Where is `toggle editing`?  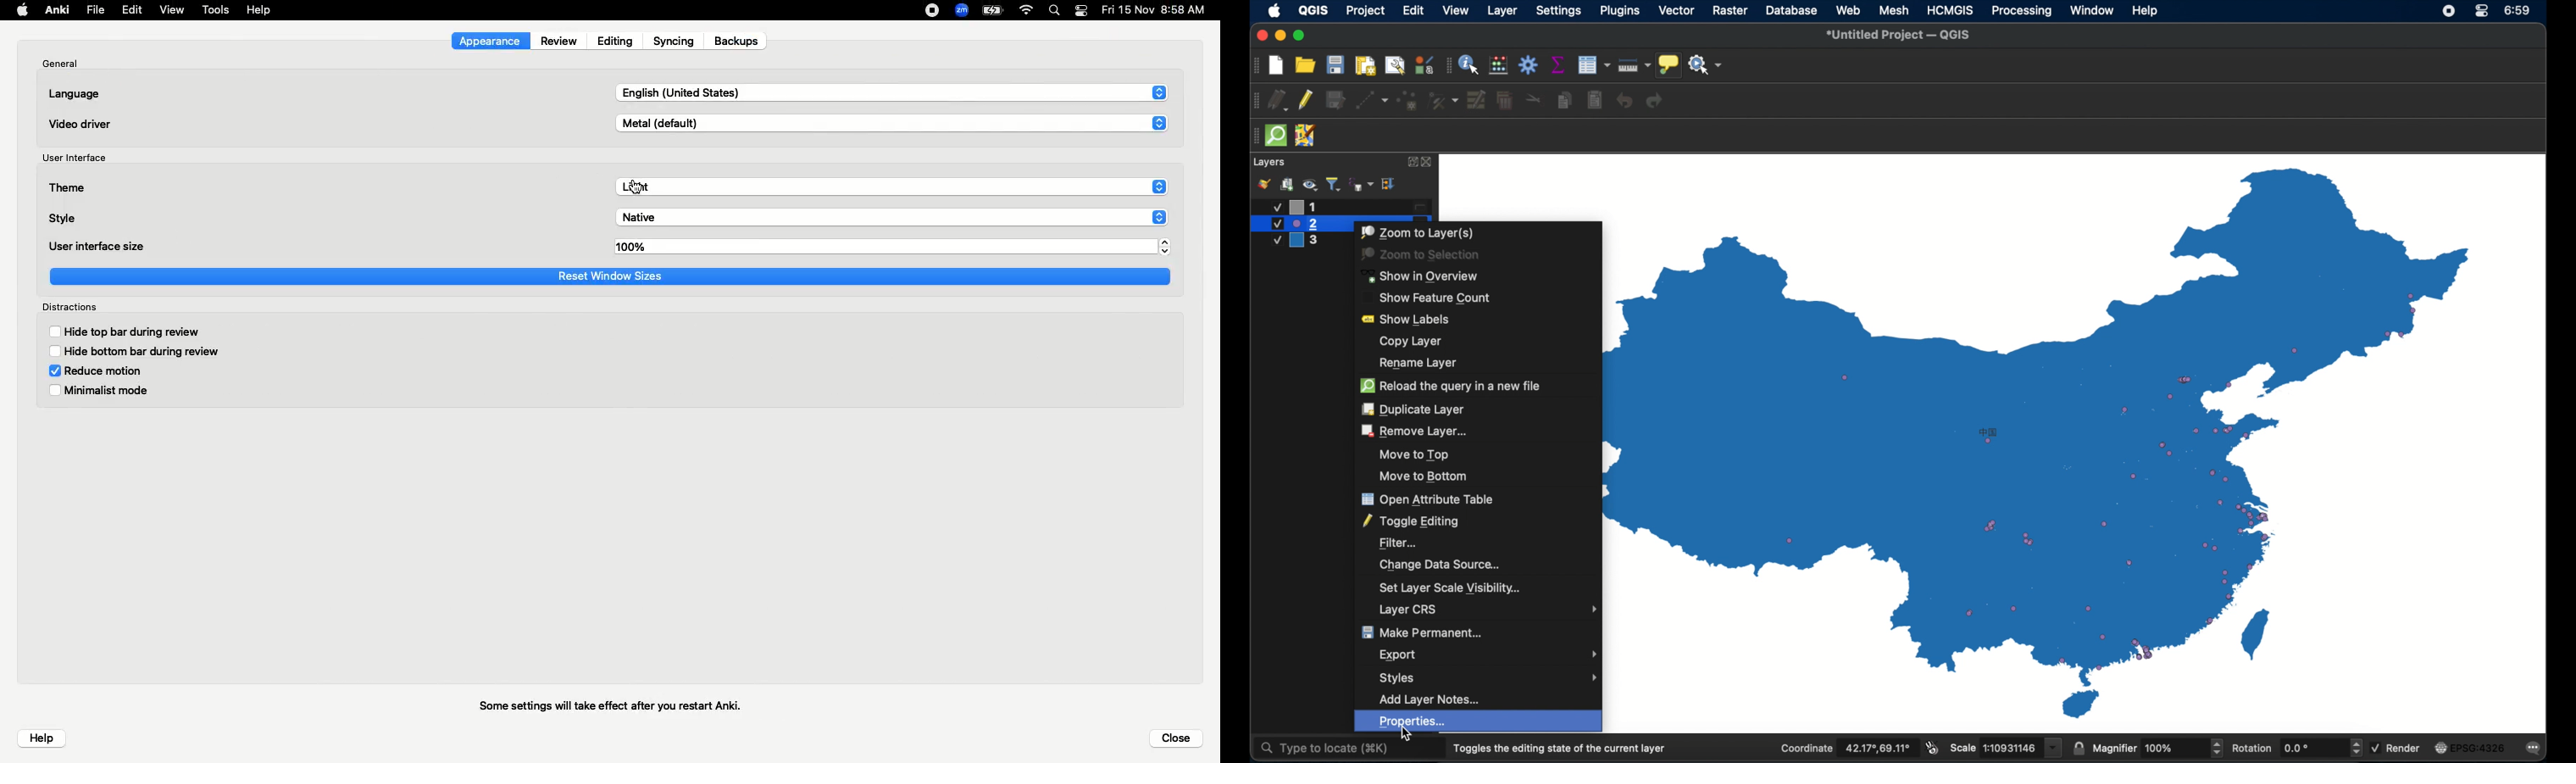
toggle editing is located at coordinates (1305, 100).